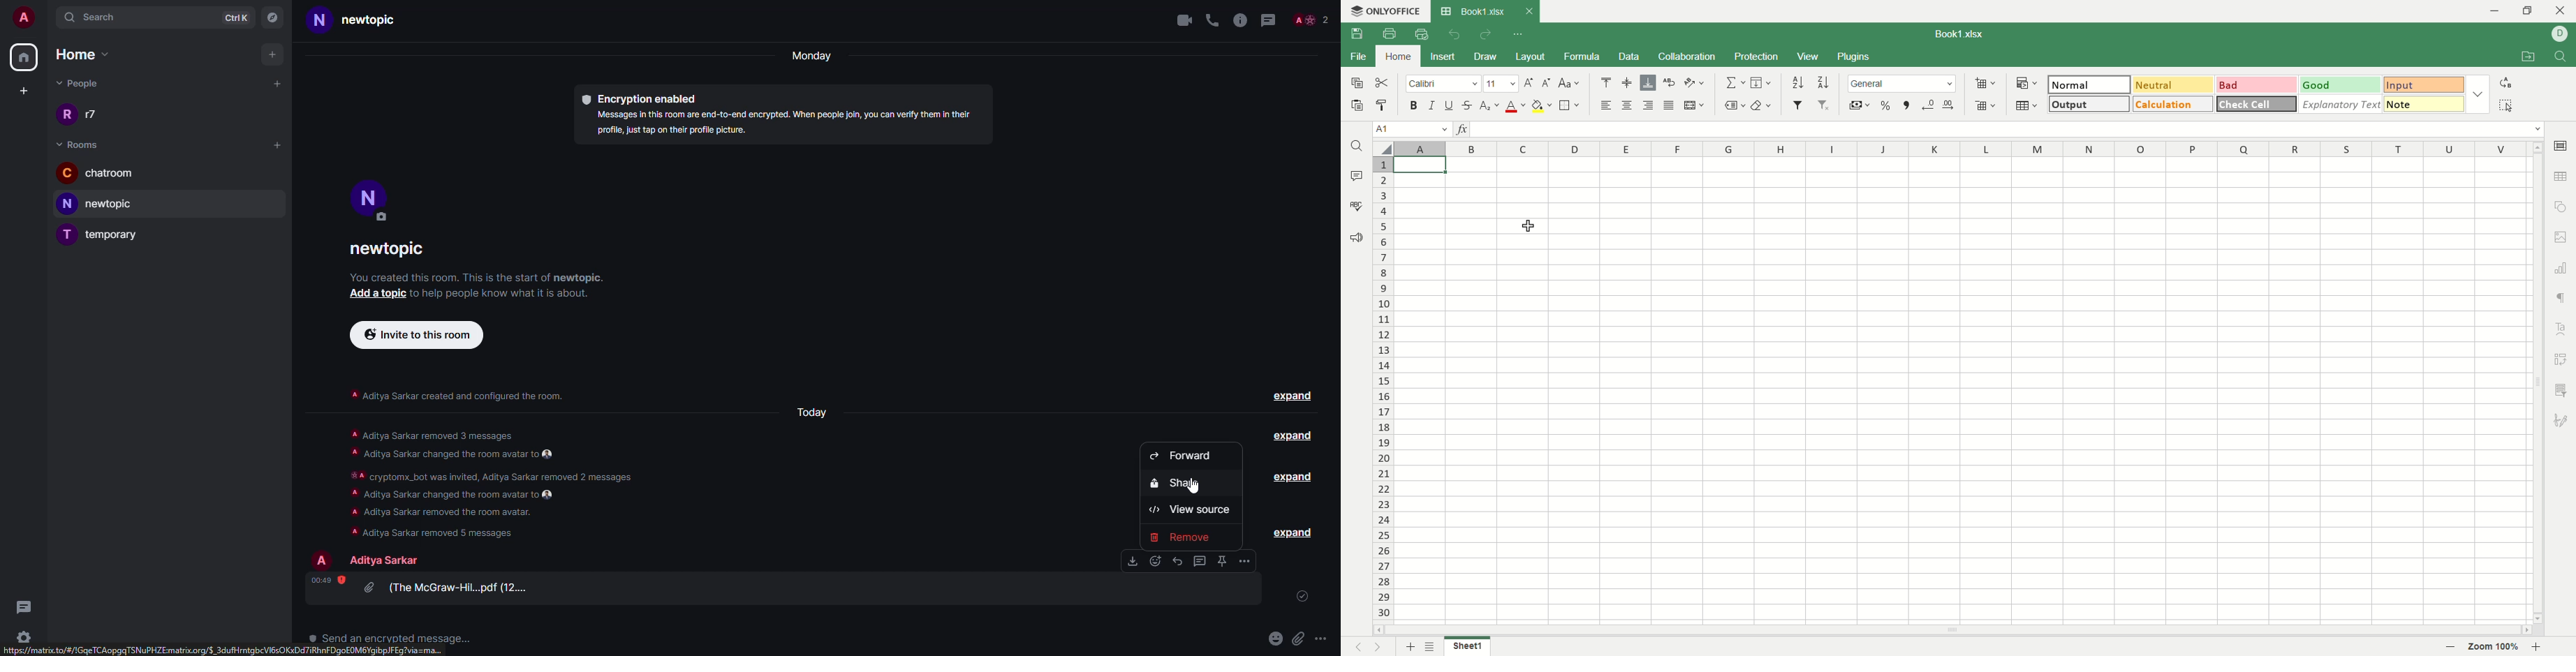  I want to click on maximize, so click(2529, 10).